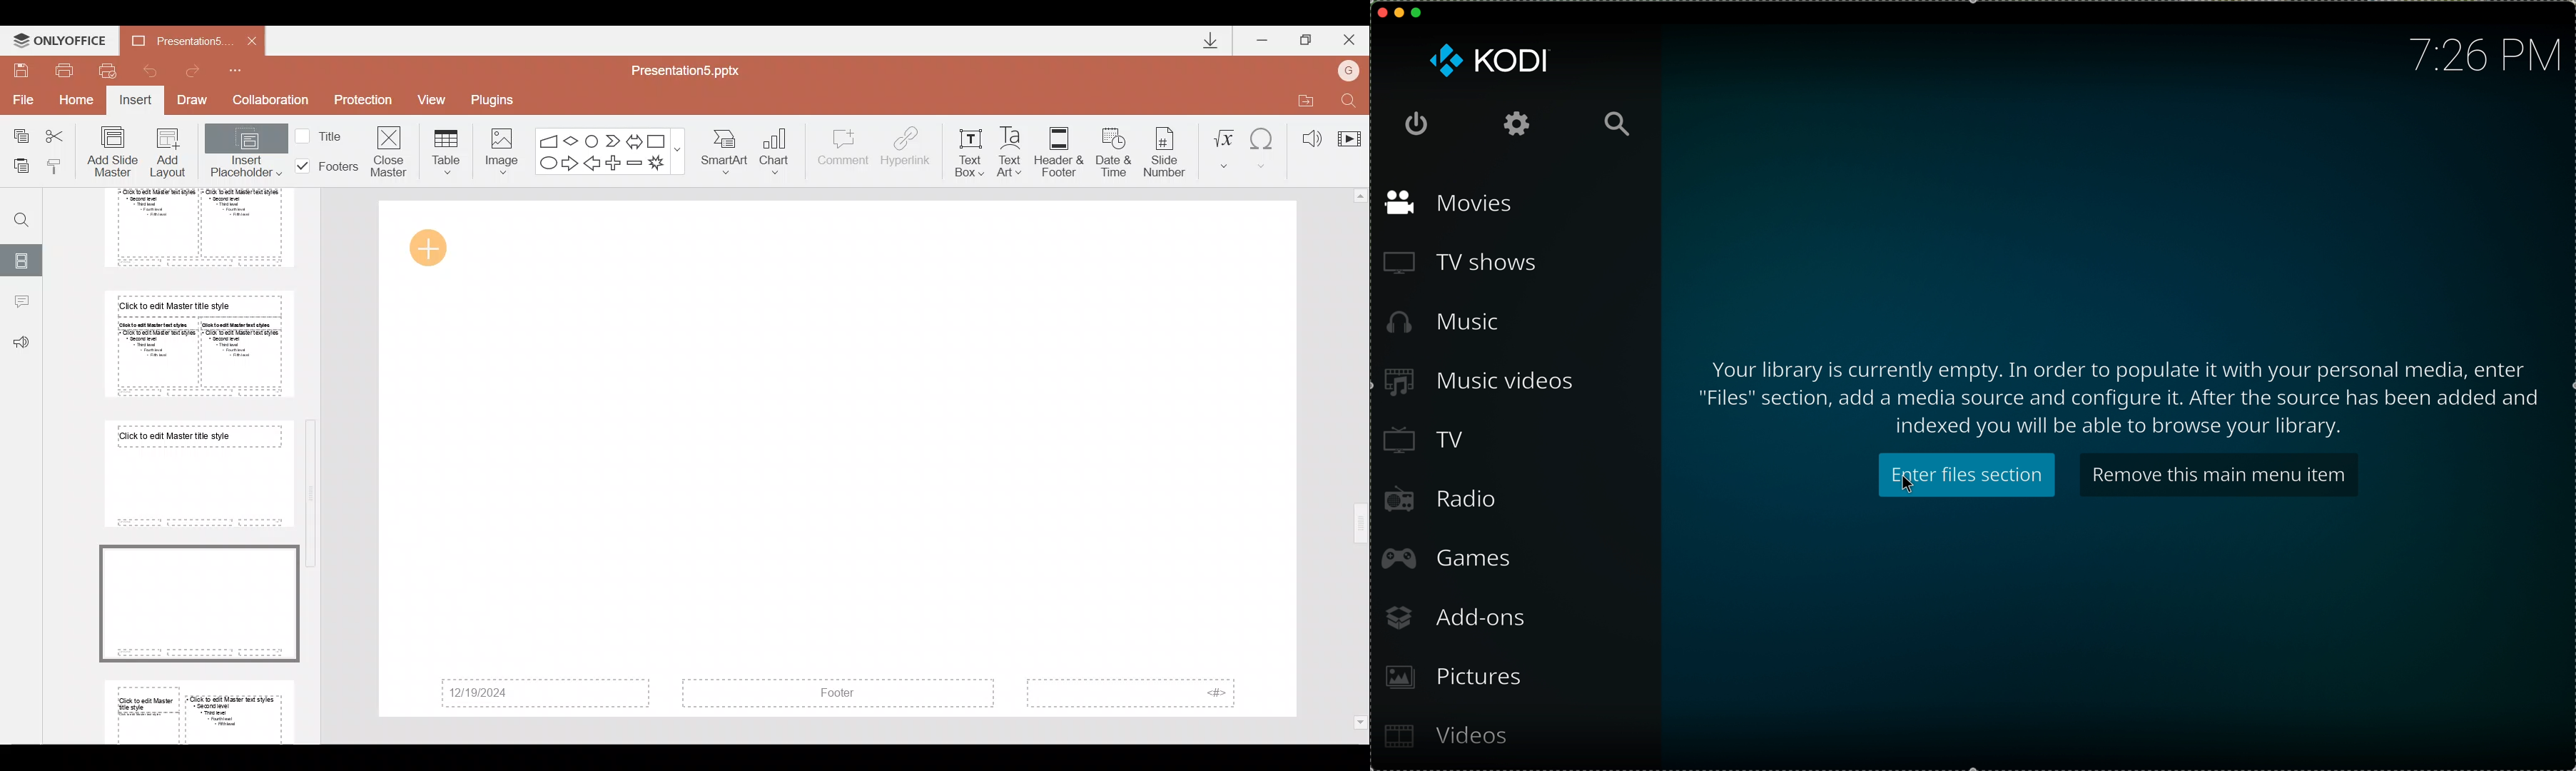 The height and width of the screenshot is (784, 2576). What do you see at coordinates (635, 163) in the screenshot?
I see `Minus` at bounding box center [635, 163].